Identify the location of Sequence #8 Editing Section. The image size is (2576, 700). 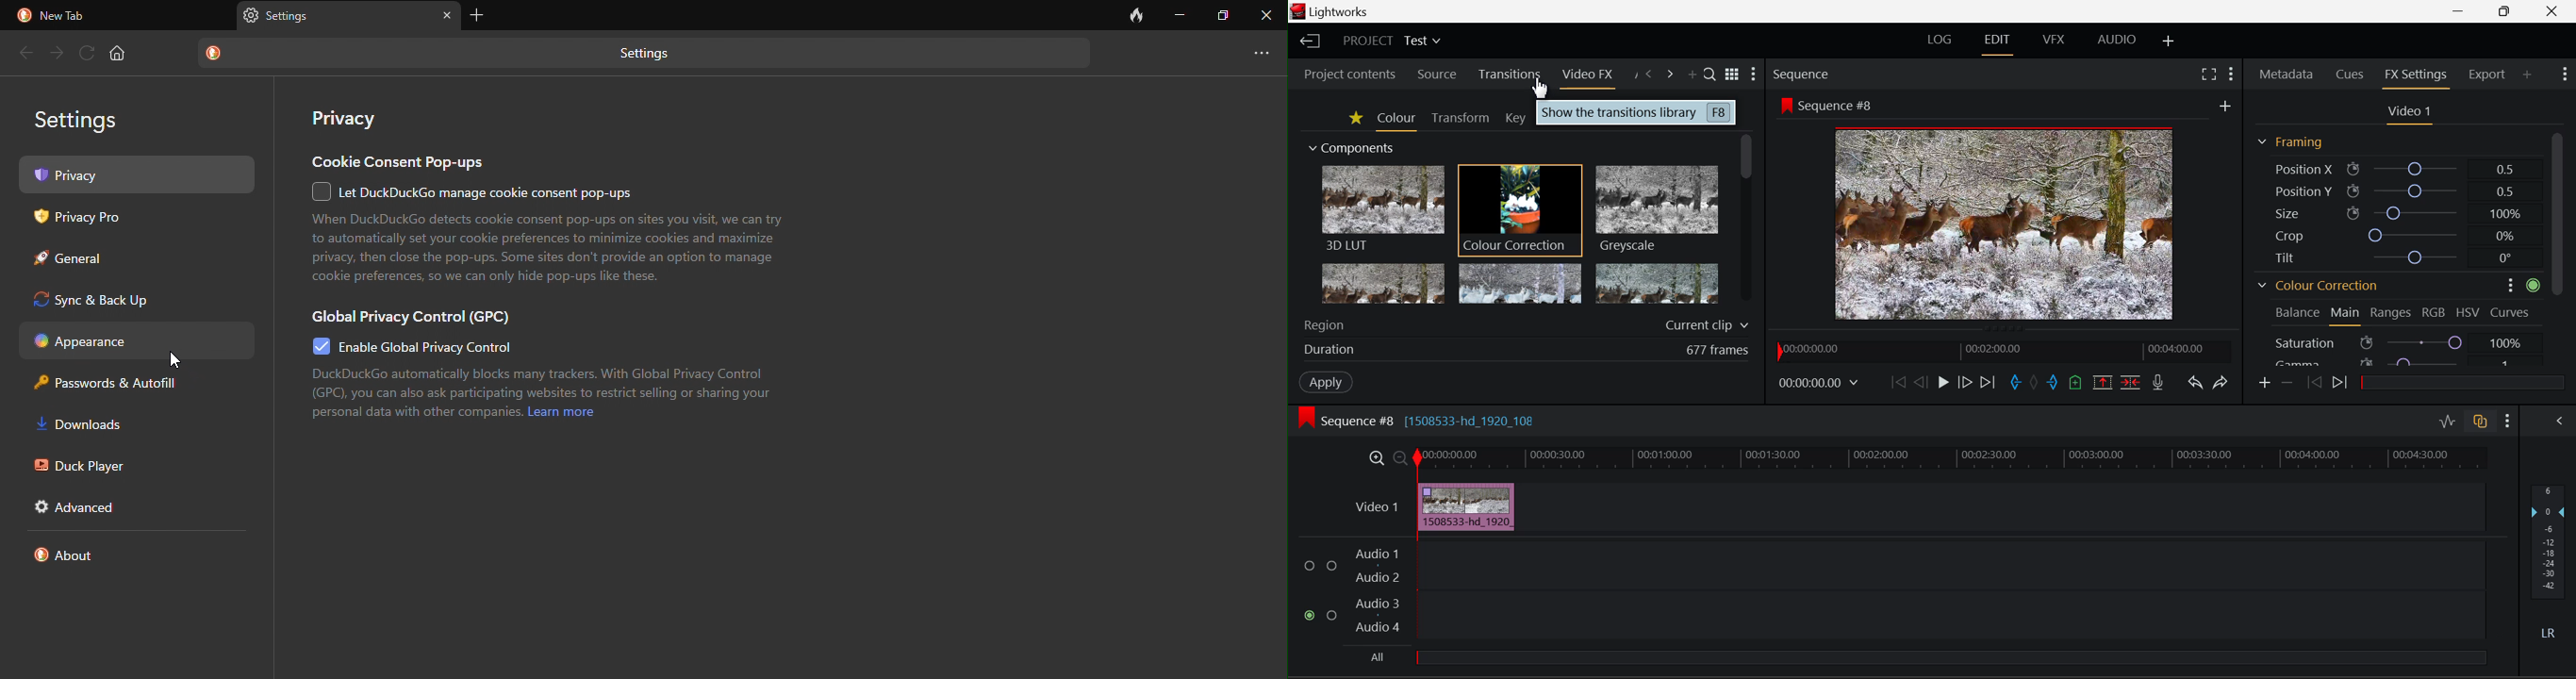
(1414, 420).